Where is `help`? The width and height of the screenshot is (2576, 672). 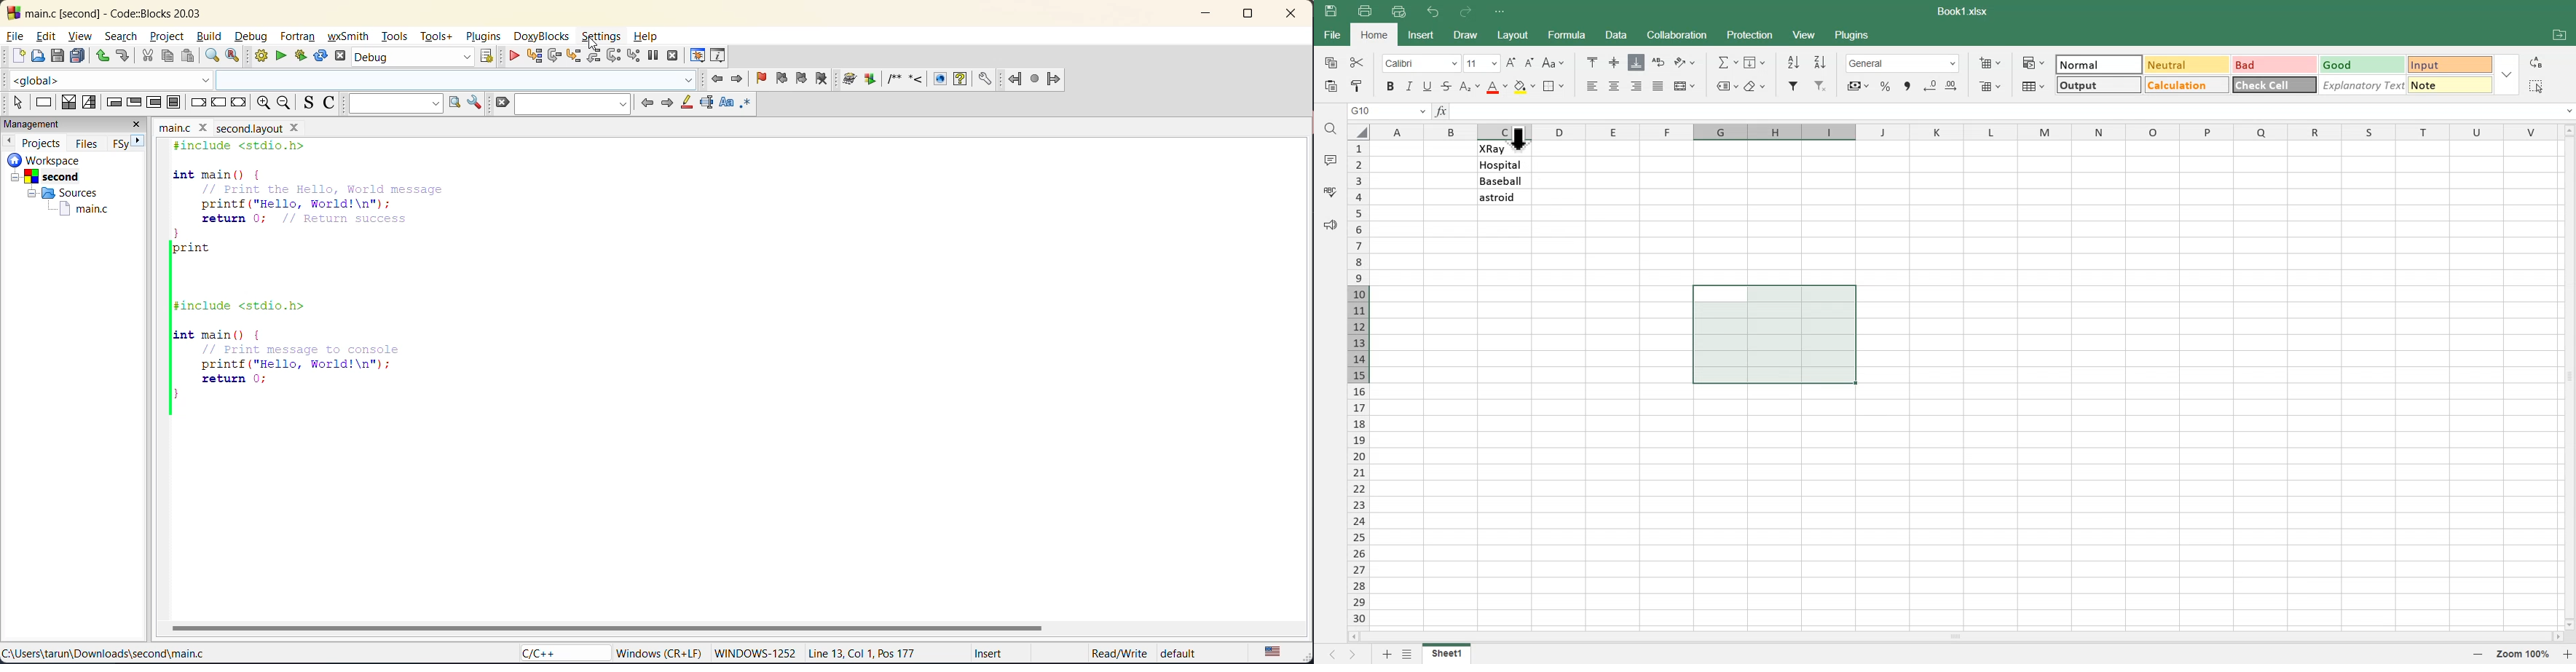 help is located at coordinates (647, 37).